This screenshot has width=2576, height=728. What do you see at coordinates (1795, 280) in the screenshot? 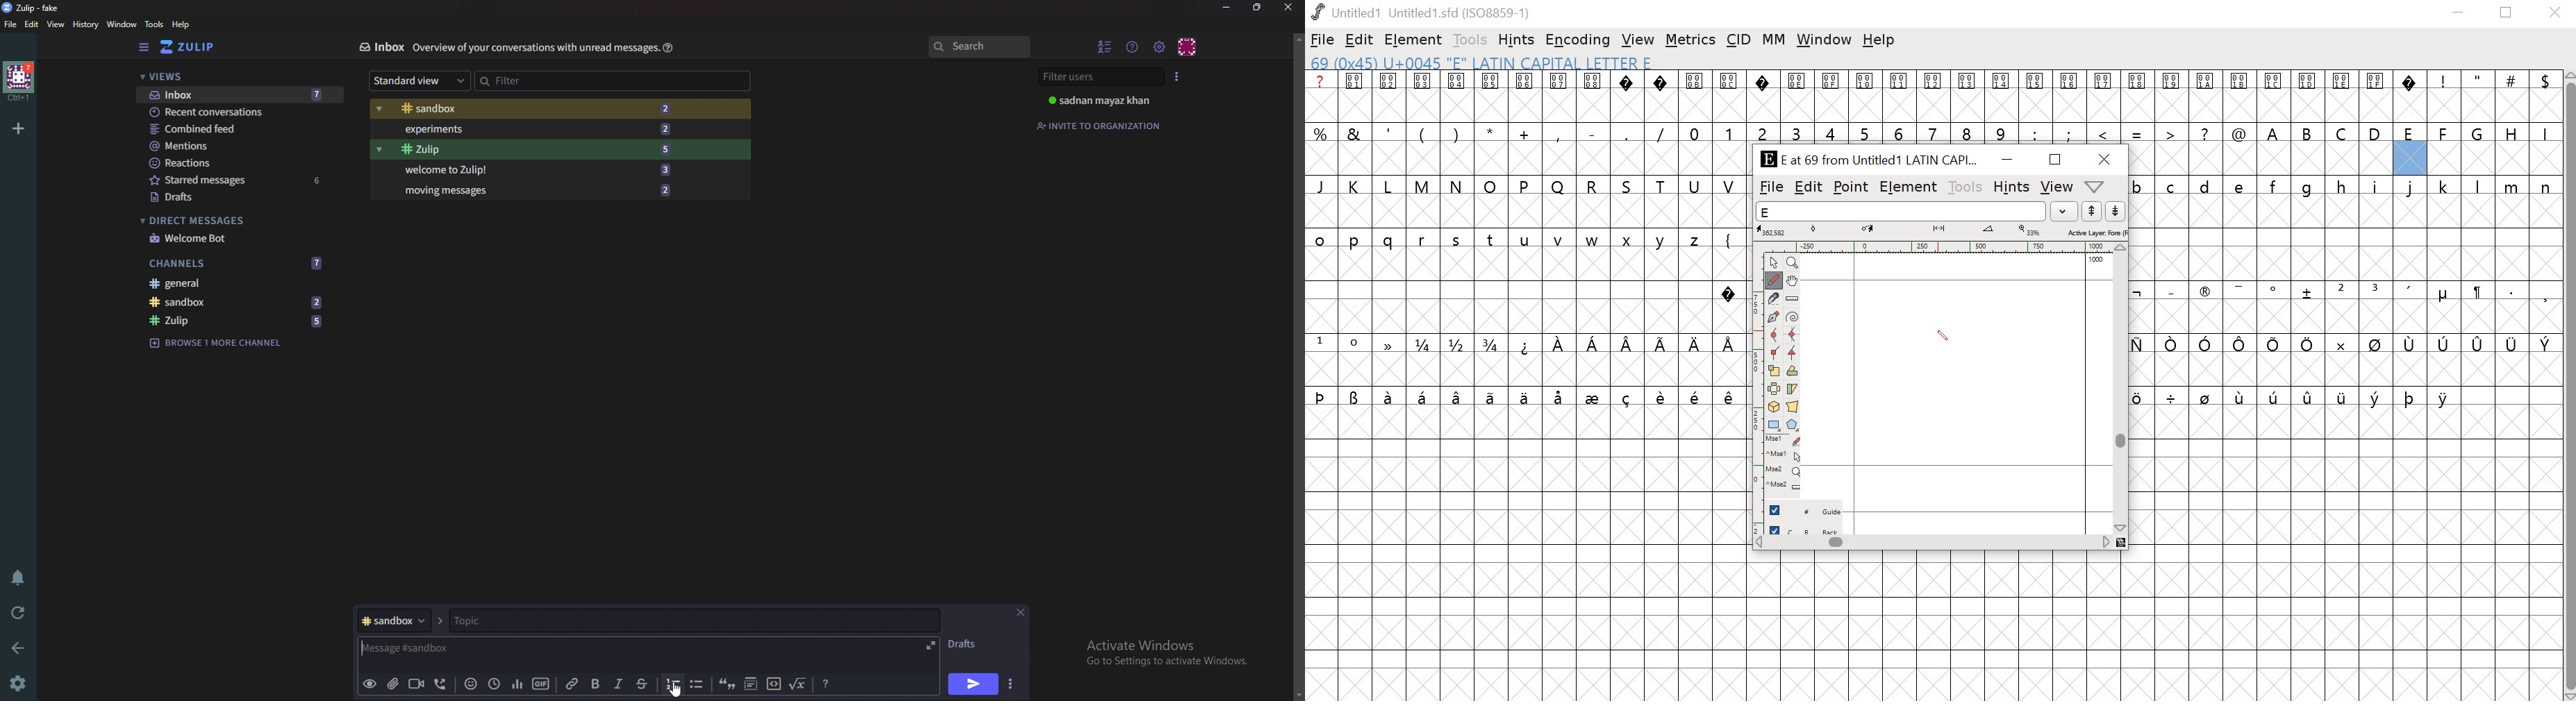
I see `Pan` at bounding box center [1795, 280].